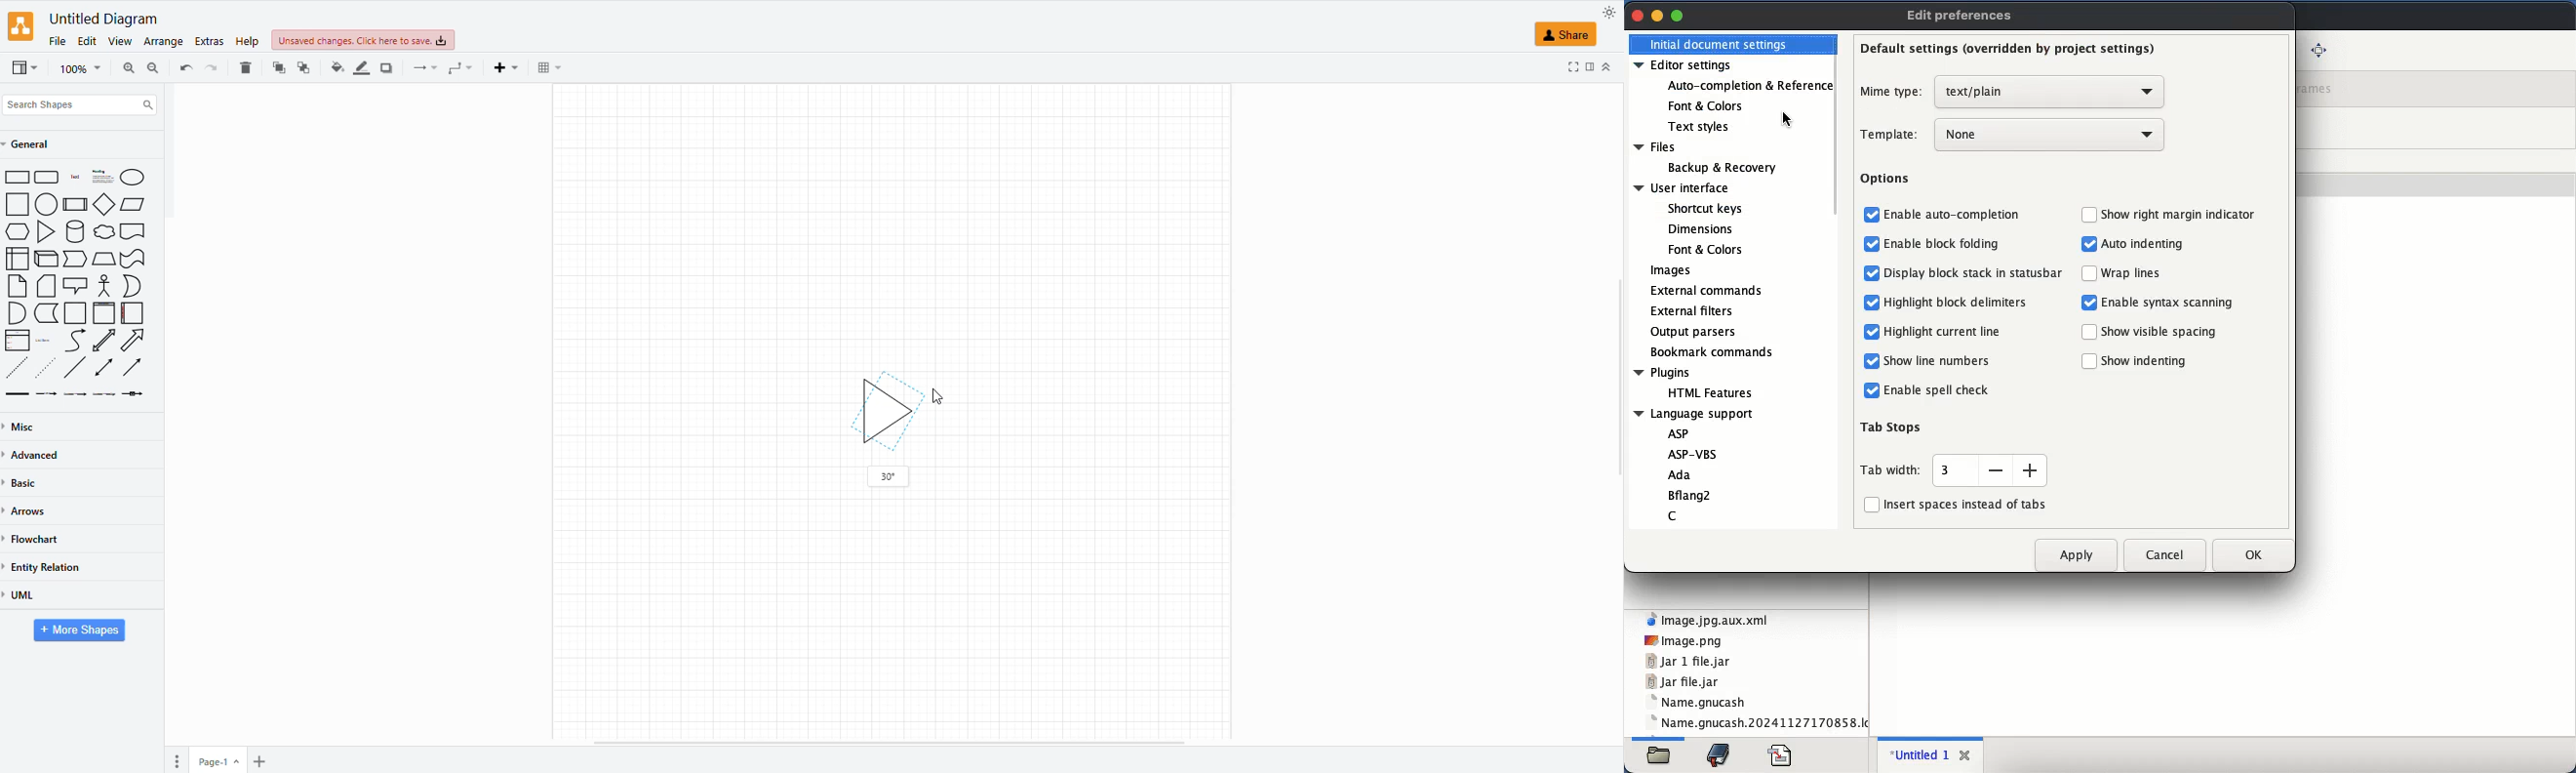 This screenshot has height=784, width=2576. I want to click on editor settings, so click(1684, 66).